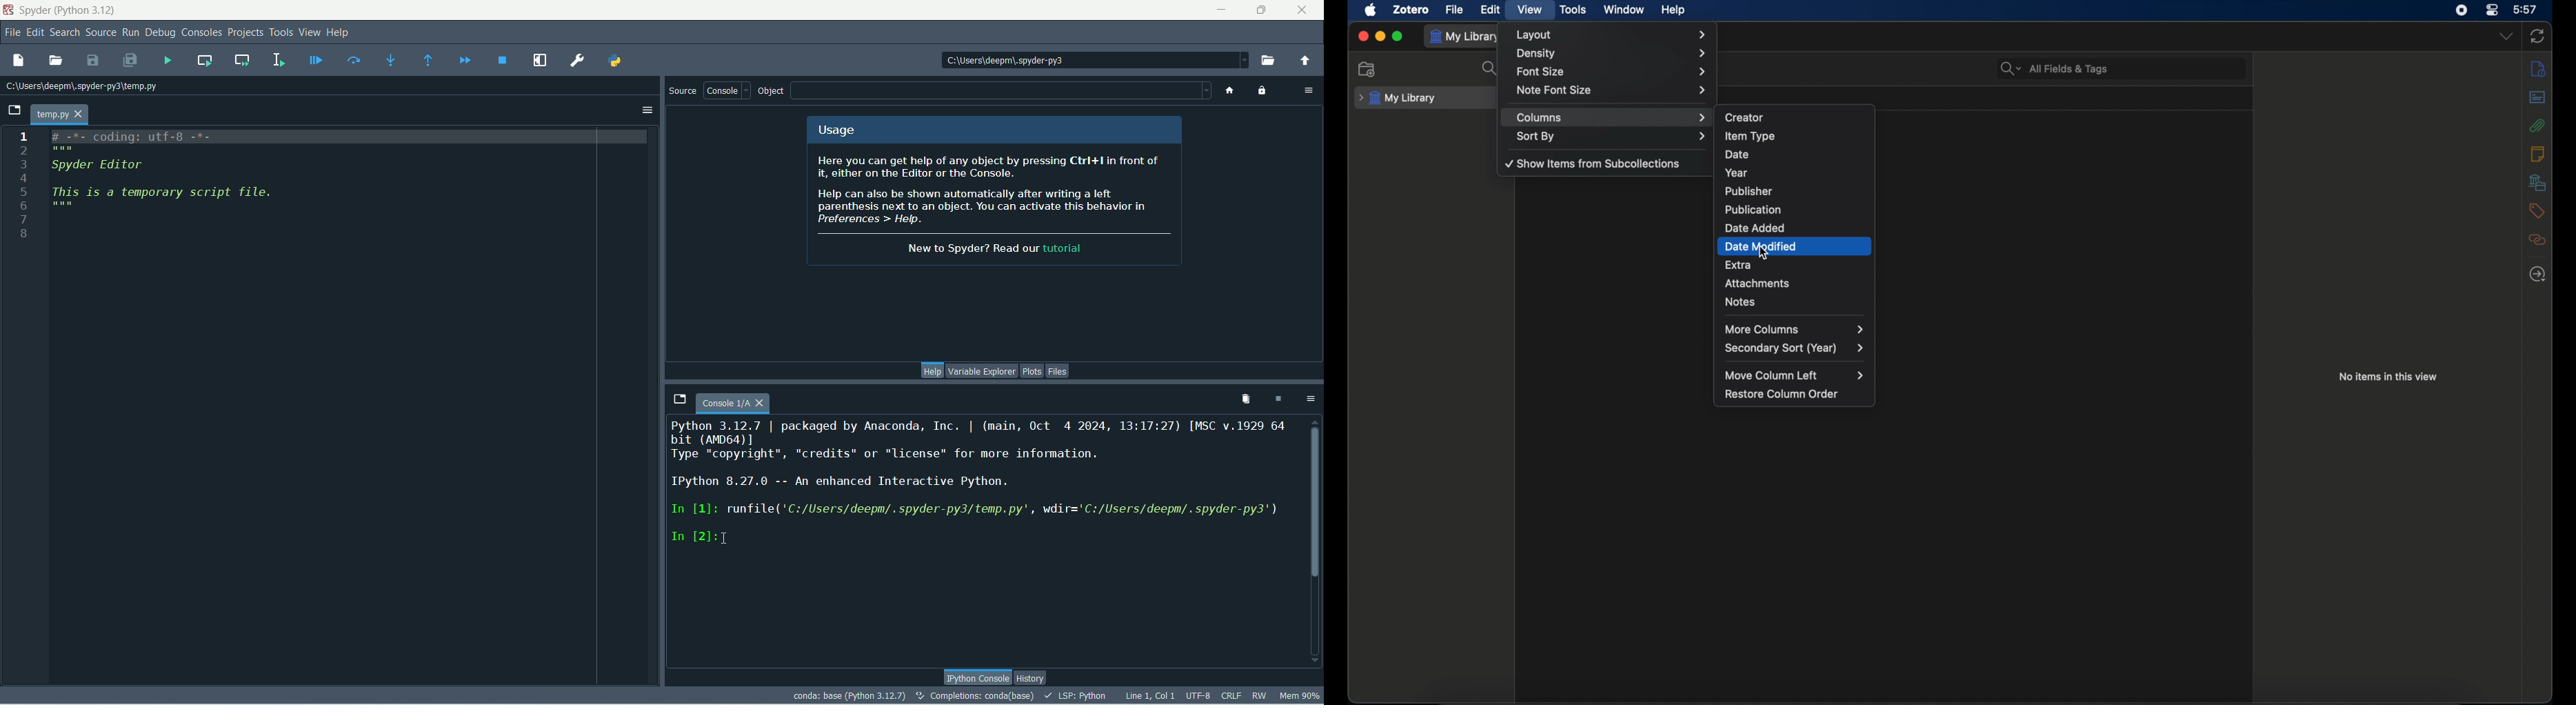  I want to click on blank space, so click(1002, 90).